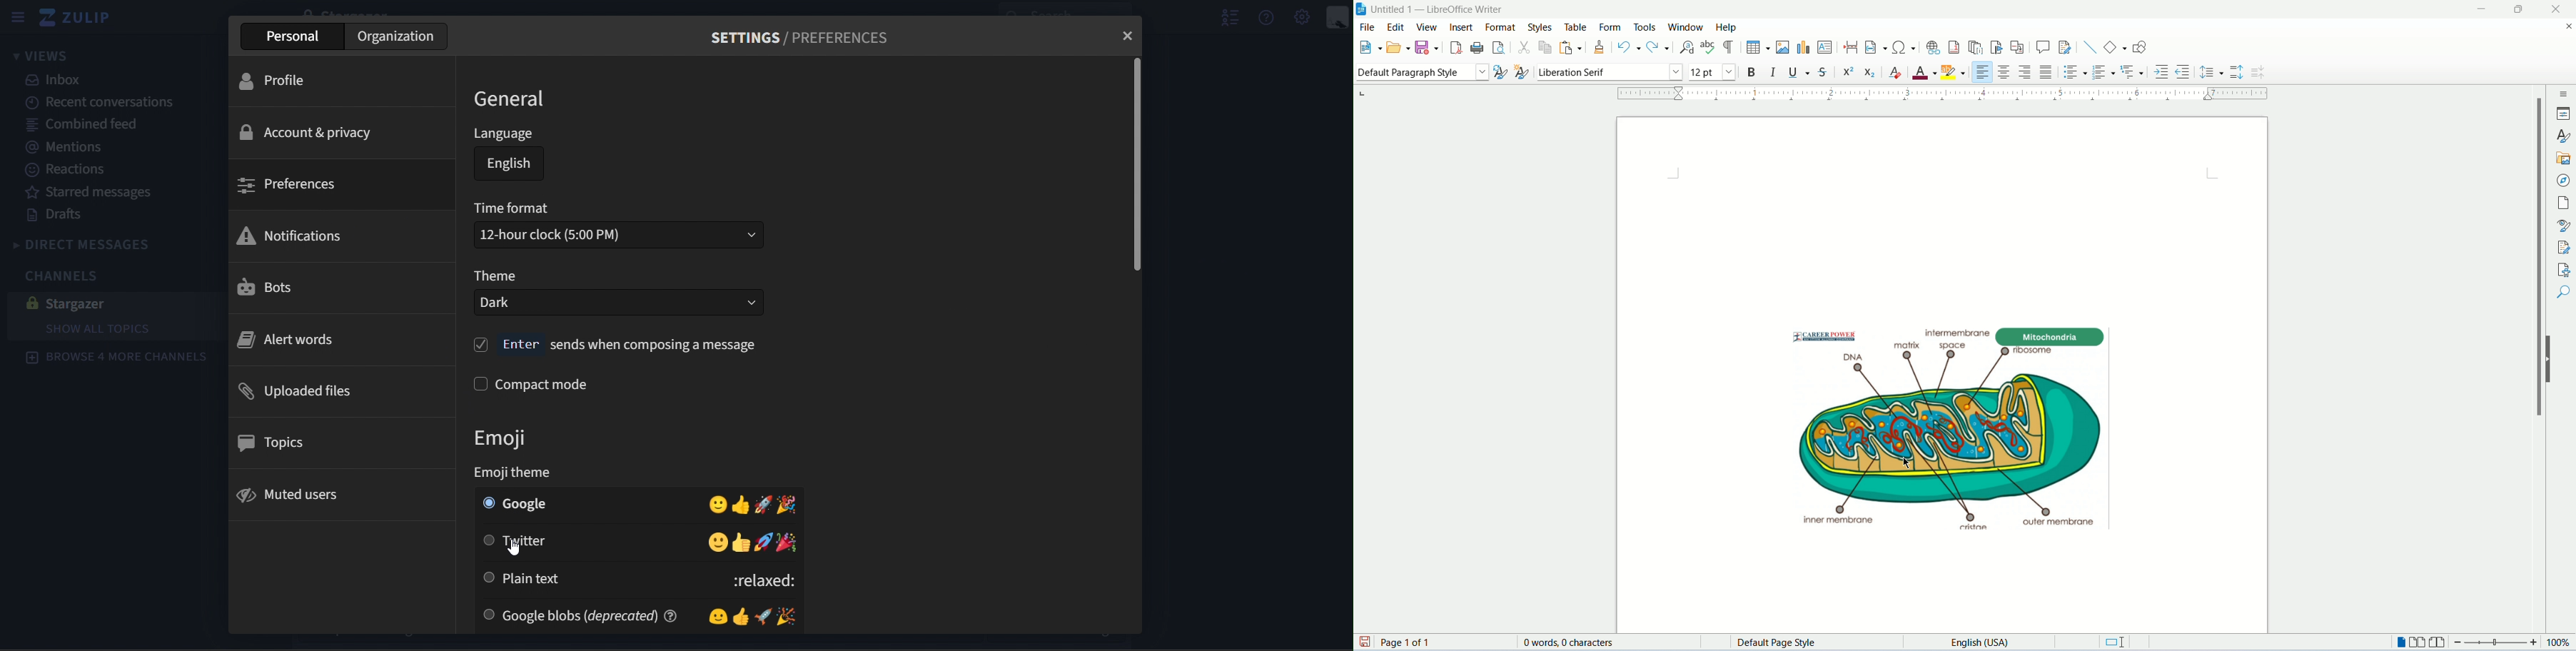  Describe the element at coordinates (2259, 72) in the screenshot. I see `decrease paragraph spacing` at that location.